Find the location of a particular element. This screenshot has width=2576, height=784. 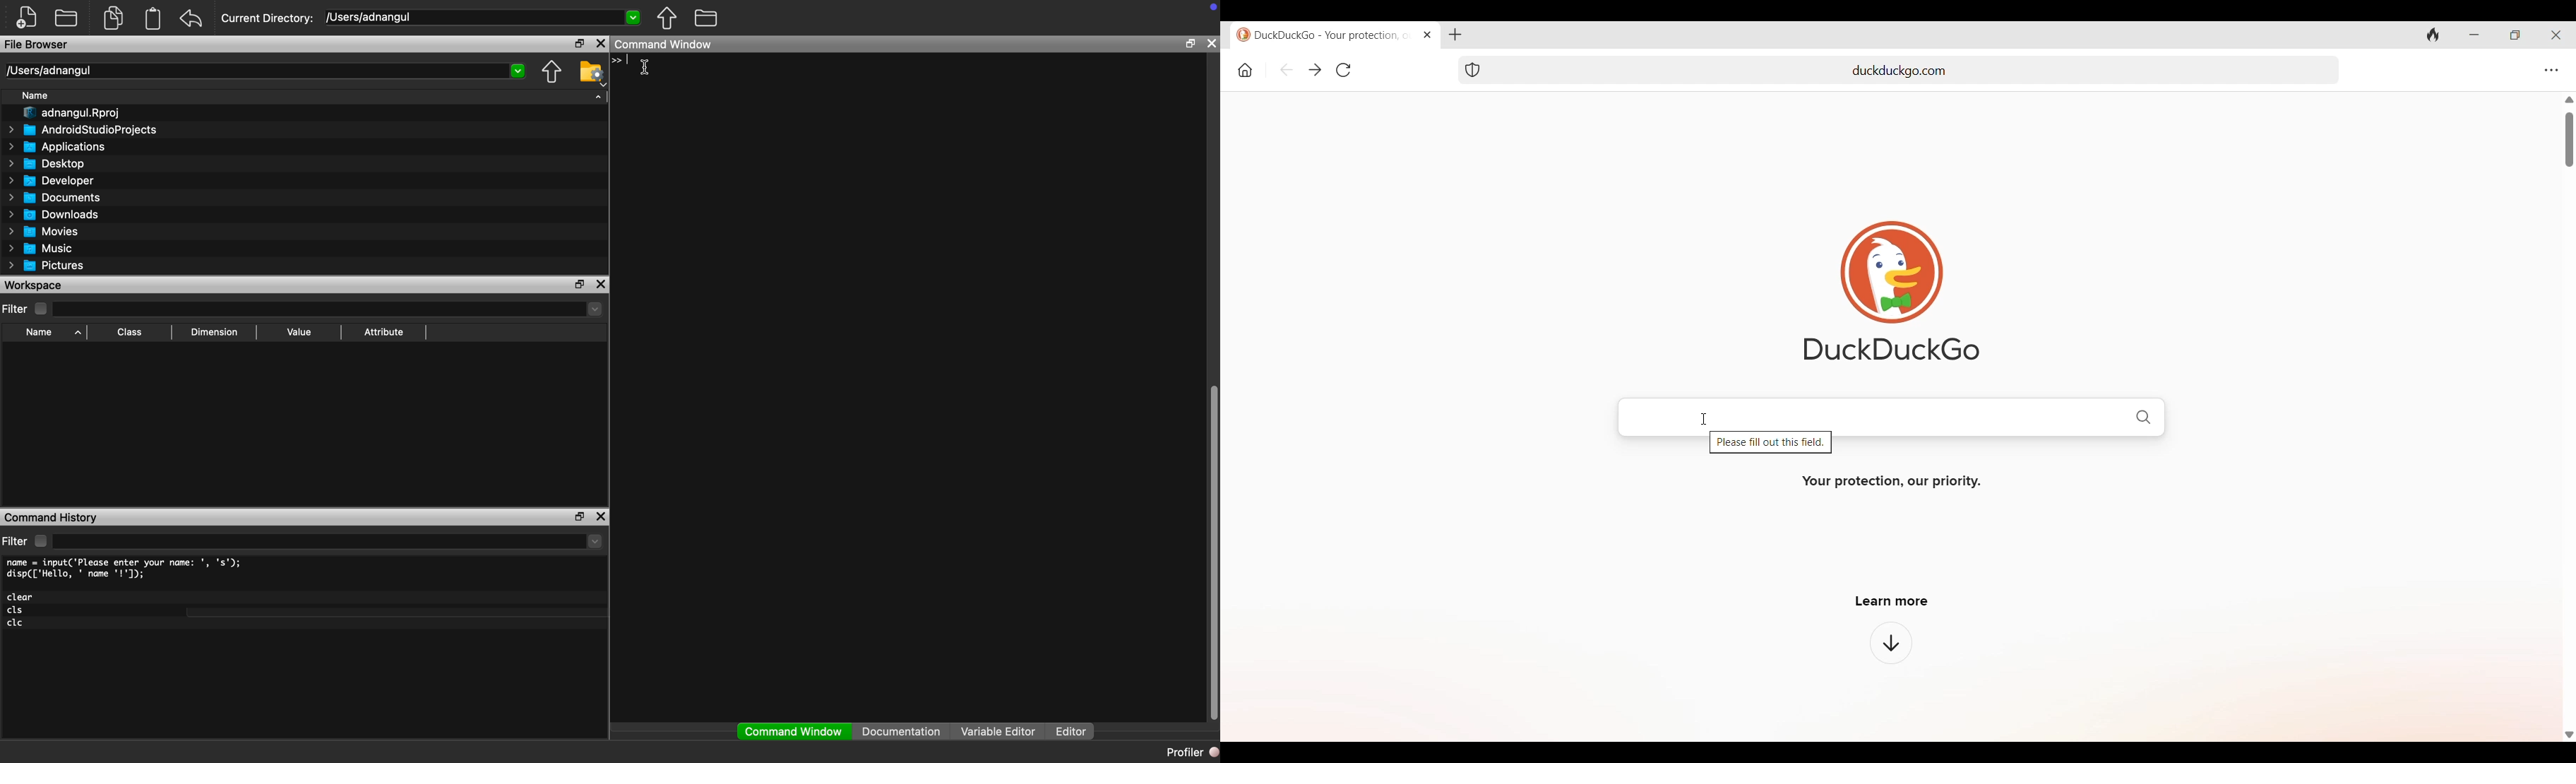

AndroidStudioProjects is located at coordinates (83, 129).